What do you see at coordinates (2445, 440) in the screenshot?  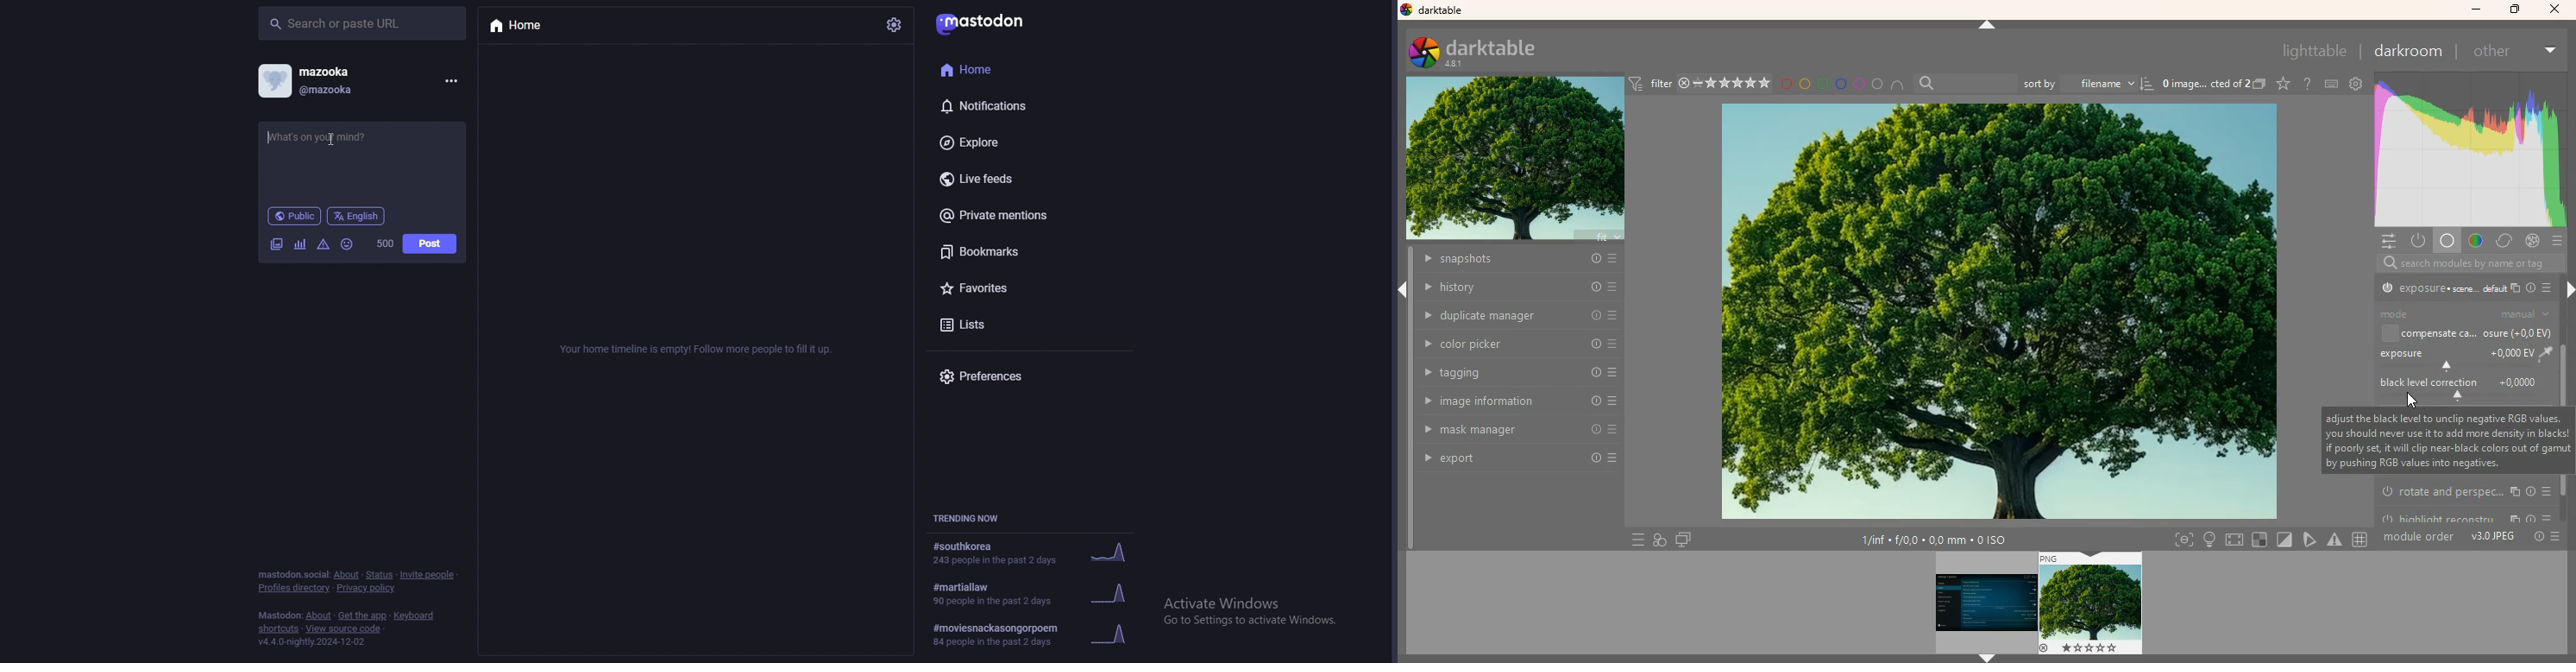 I see `description` at bounding box center [2445, 440].